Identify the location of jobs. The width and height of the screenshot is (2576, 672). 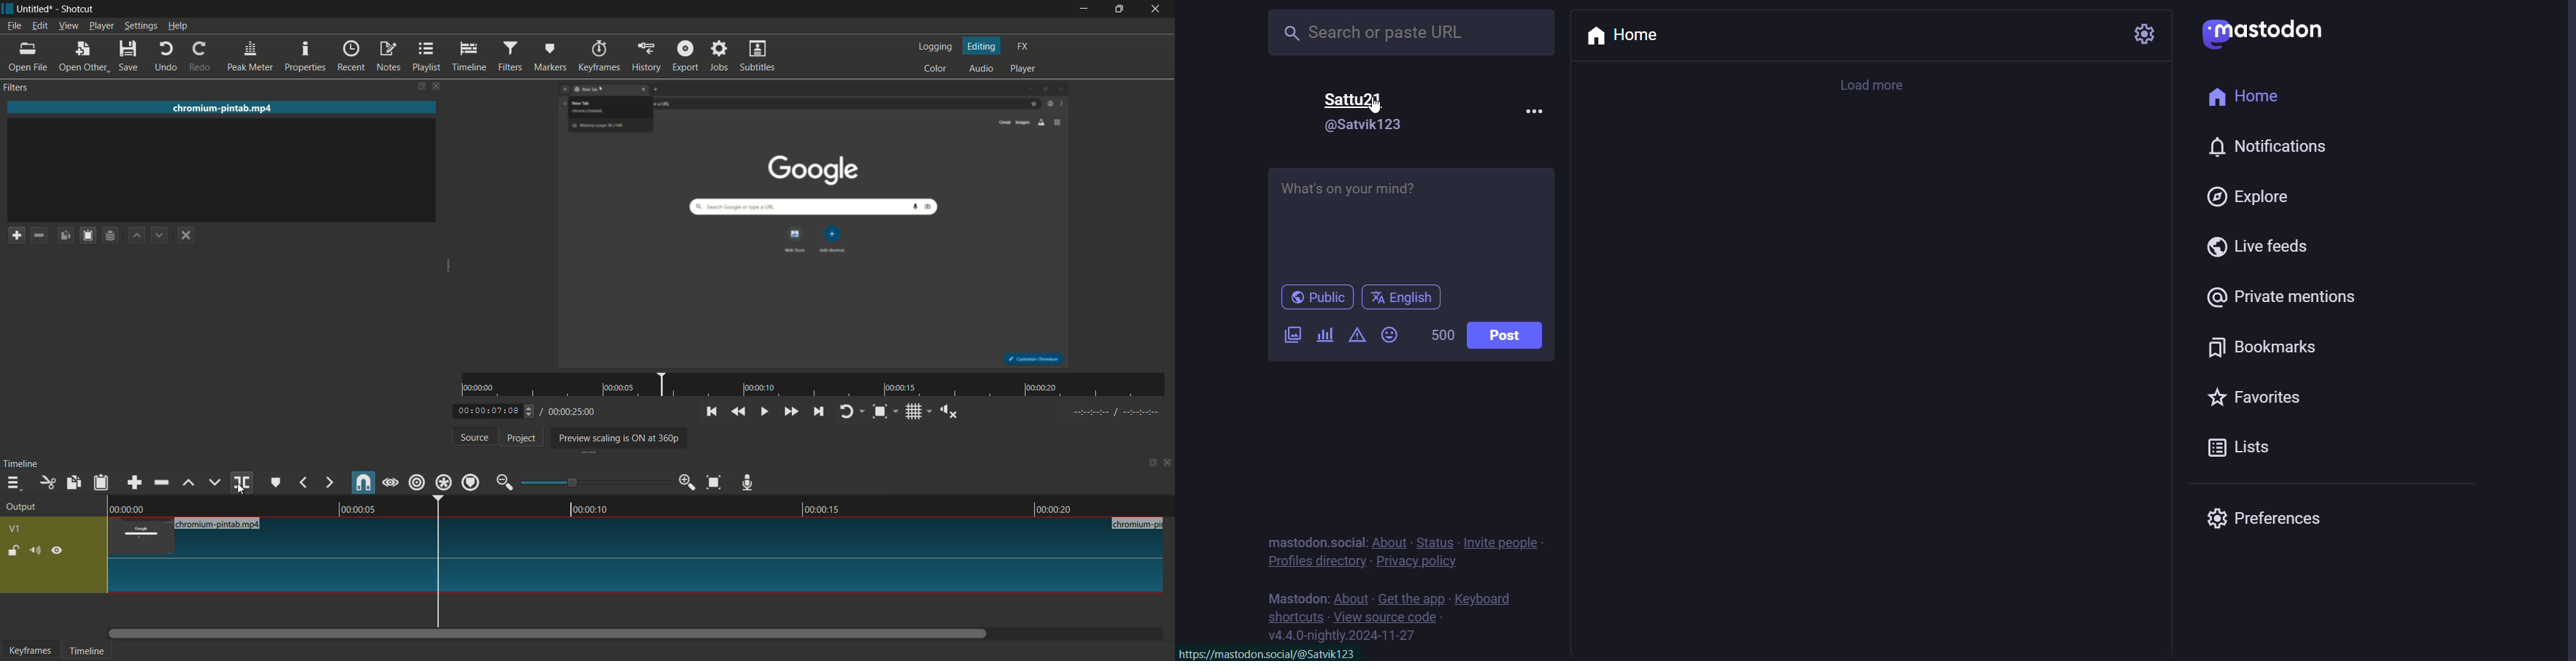
(718, 56).